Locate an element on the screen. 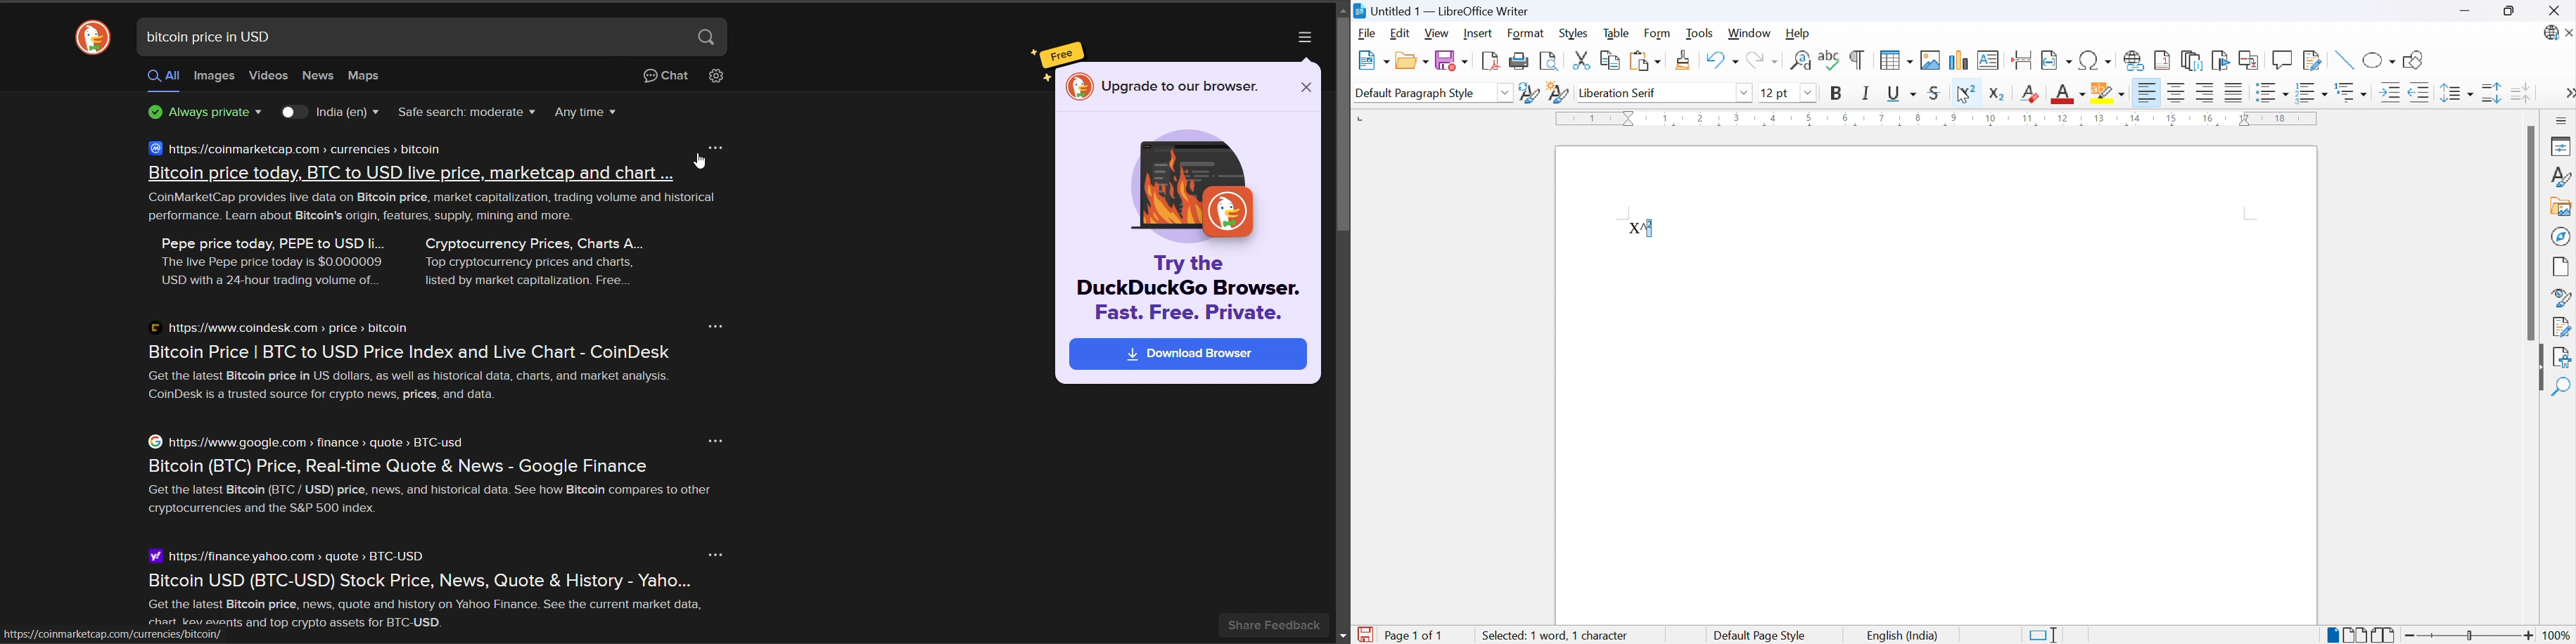 The width and height of the screenshot is (2576, 644). Bitcoin (BTC) Price, Real-time Quote & News - Google Finance is located at coordinates (402, 465).